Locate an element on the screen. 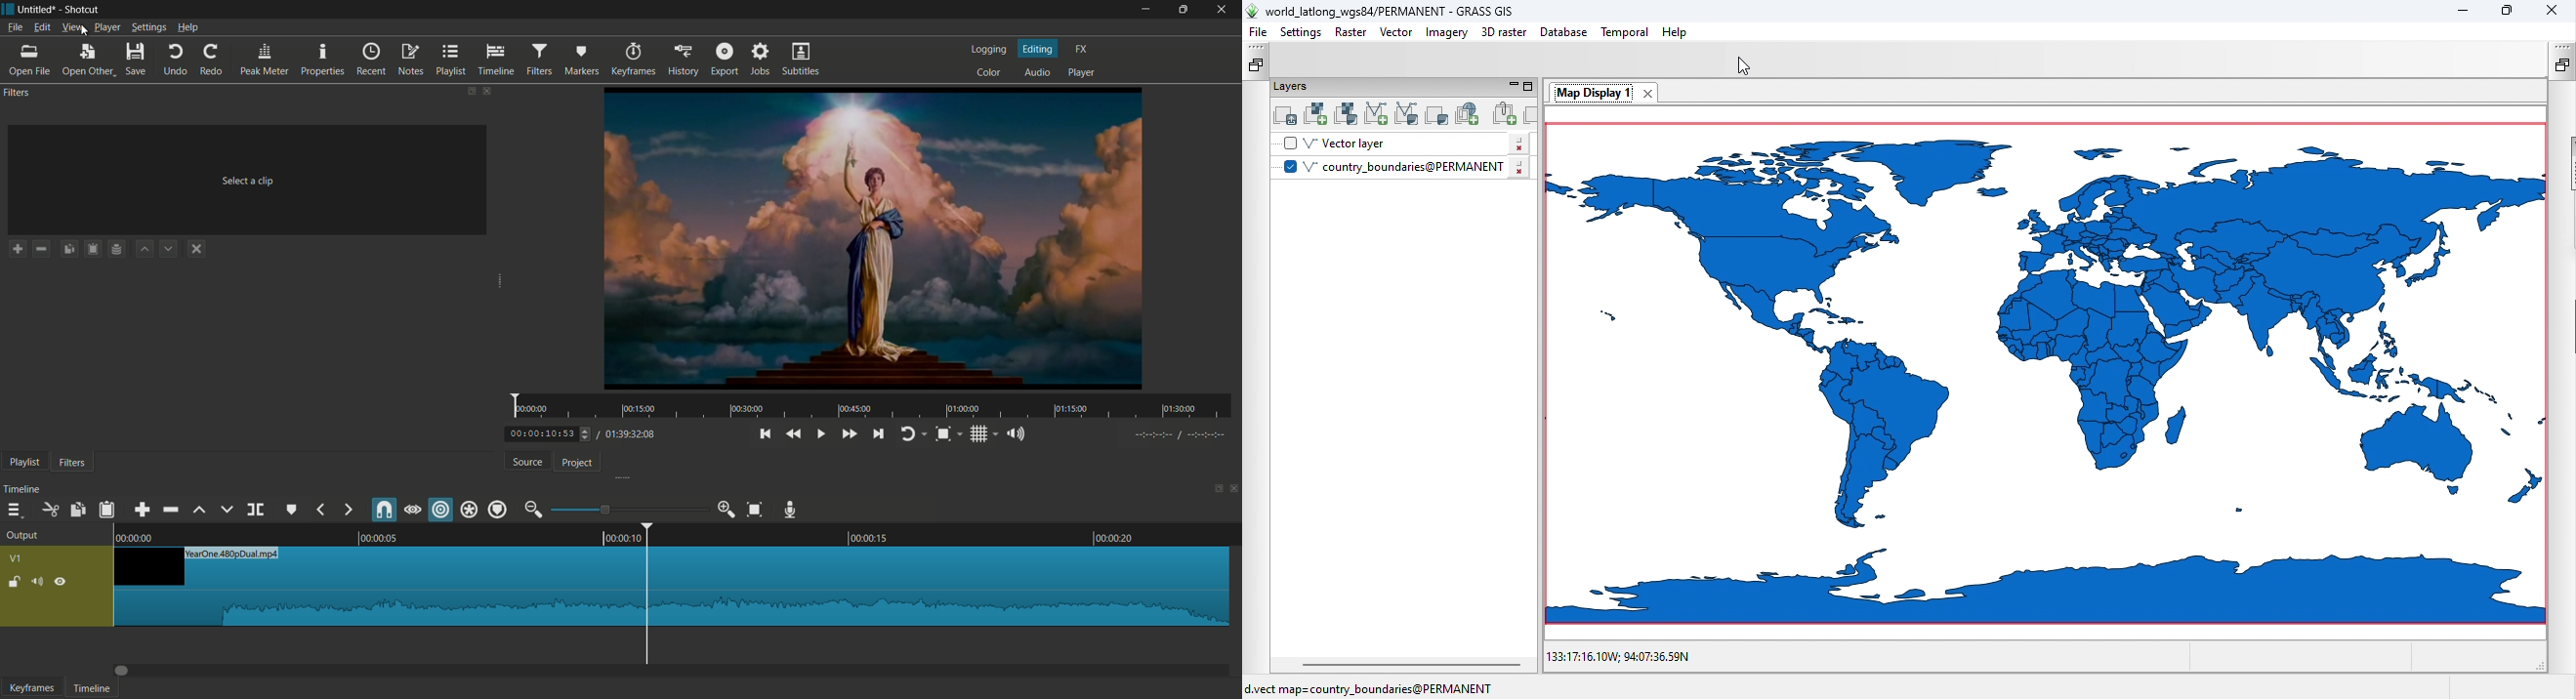 This screenshot has height=700, width=2576. change layout is located at coordinates (467, 89).